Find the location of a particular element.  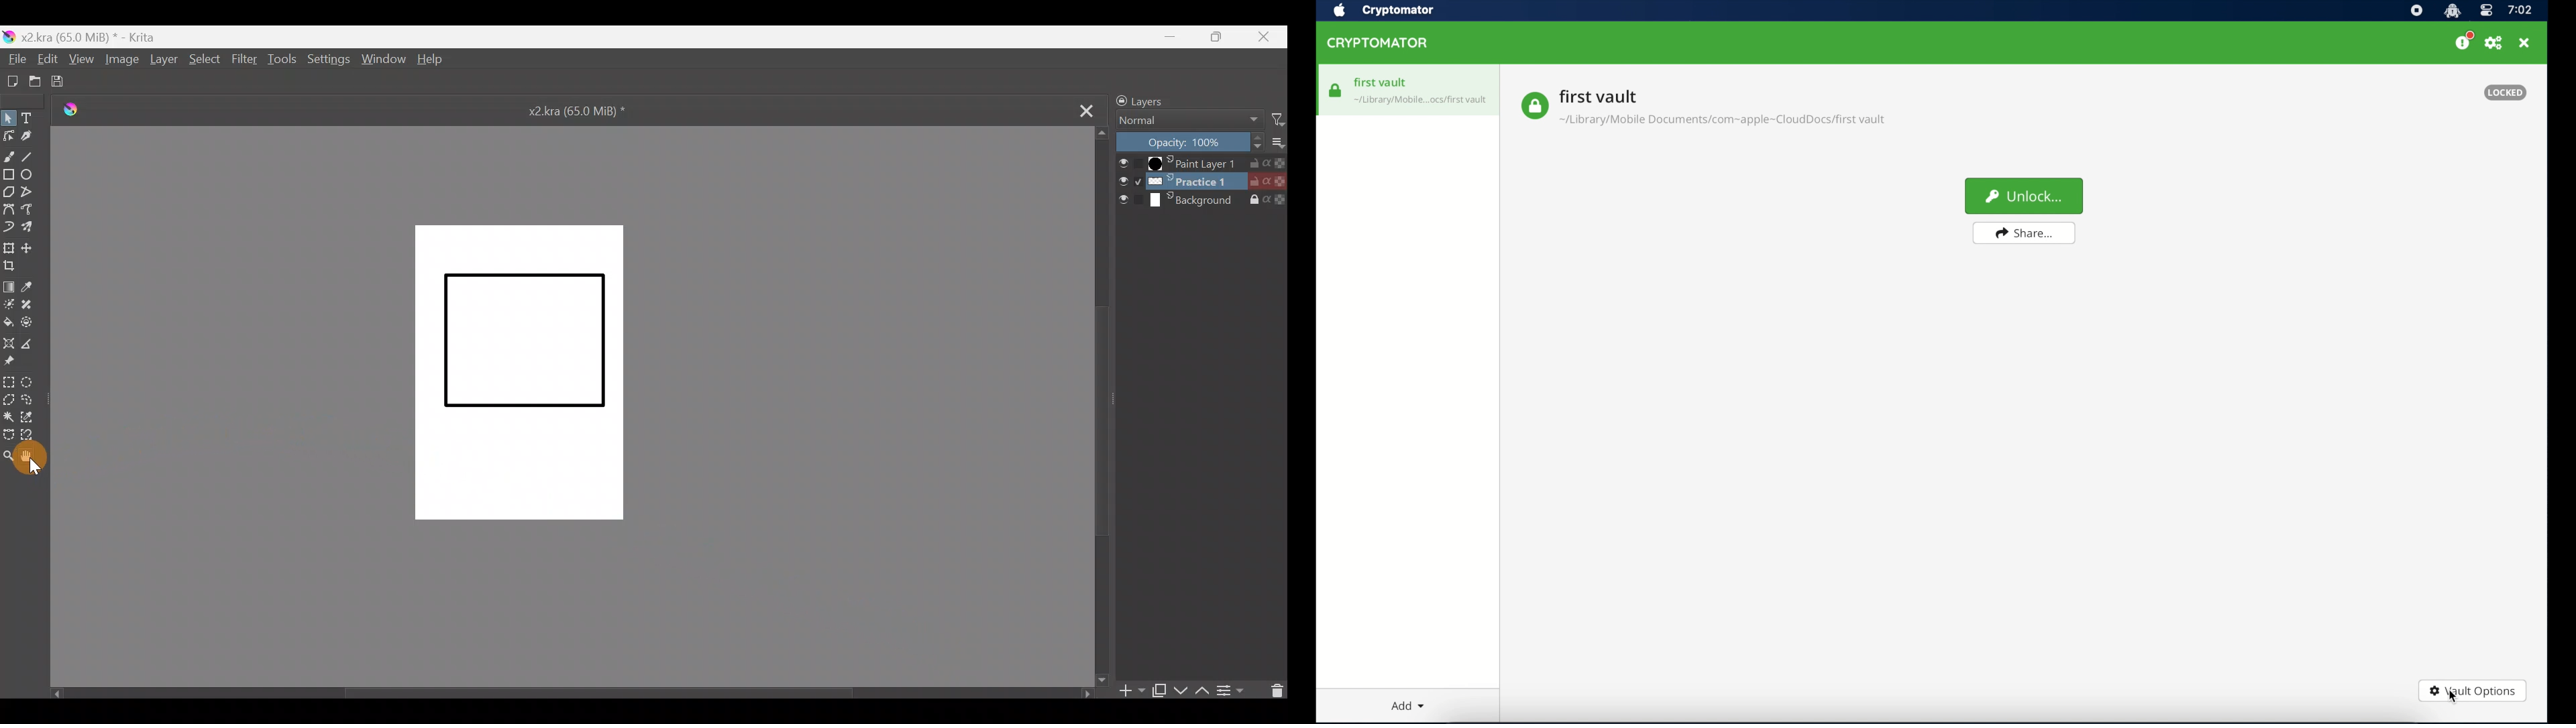

Cursor is located at coordinates (35, 462).